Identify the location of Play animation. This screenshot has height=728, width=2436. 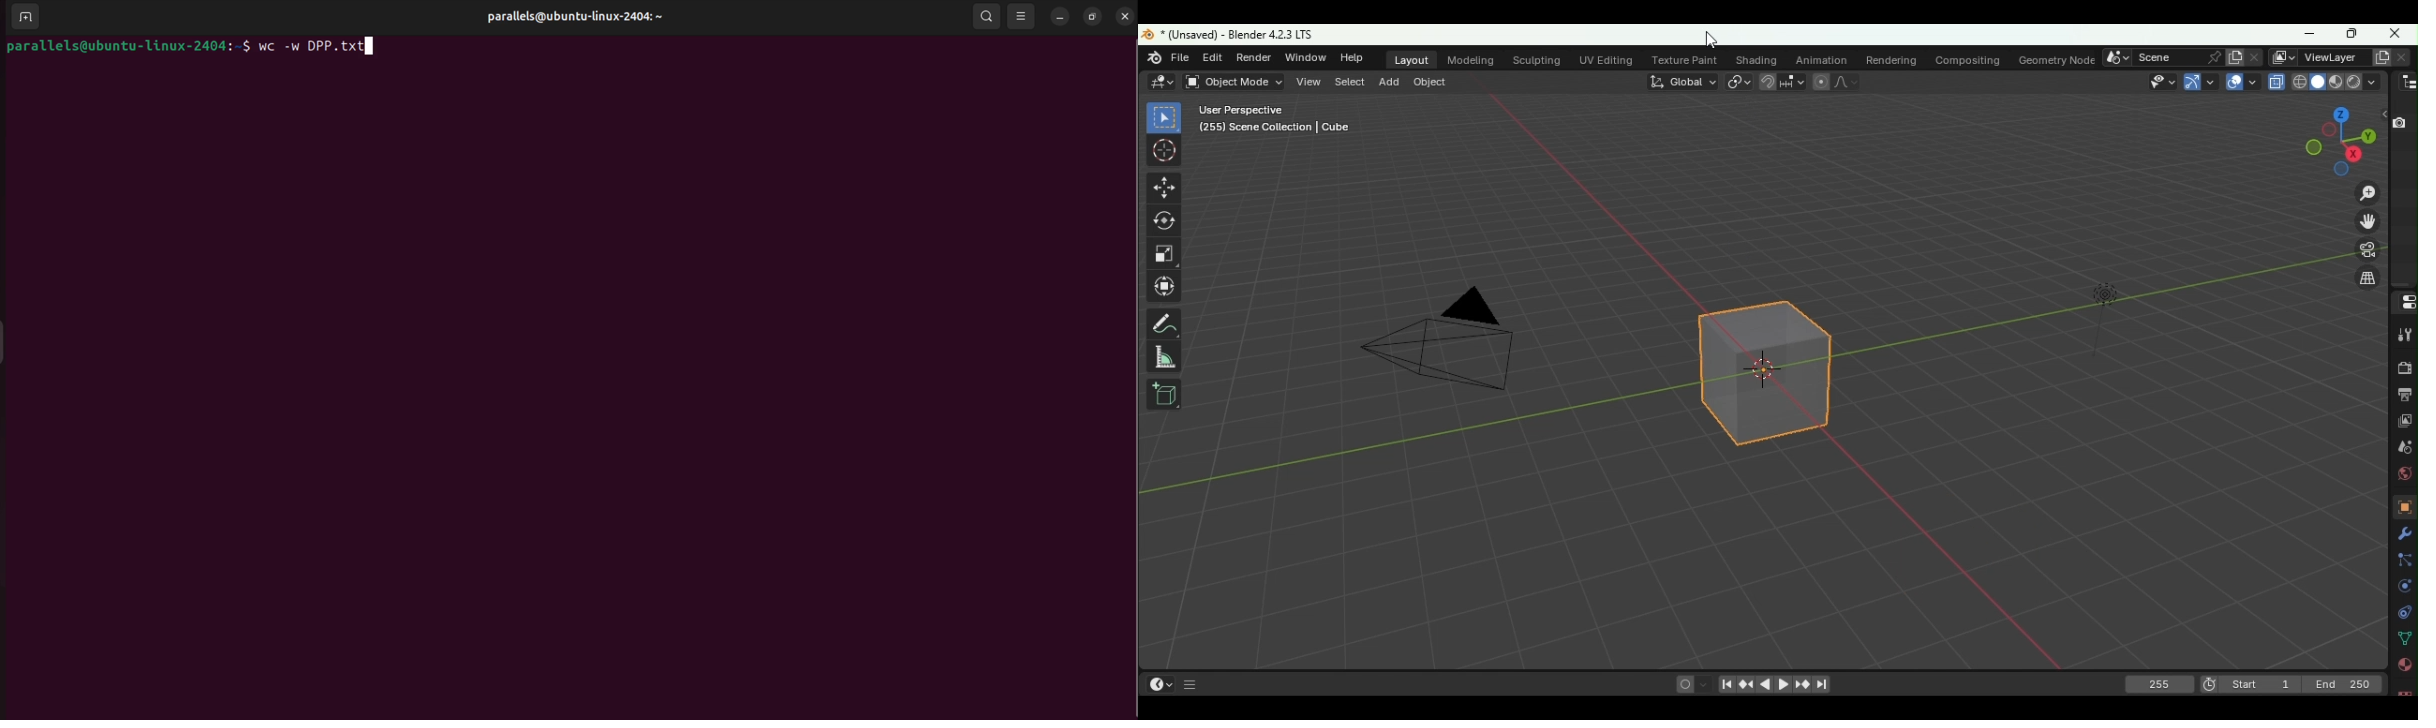
(1767, 685).